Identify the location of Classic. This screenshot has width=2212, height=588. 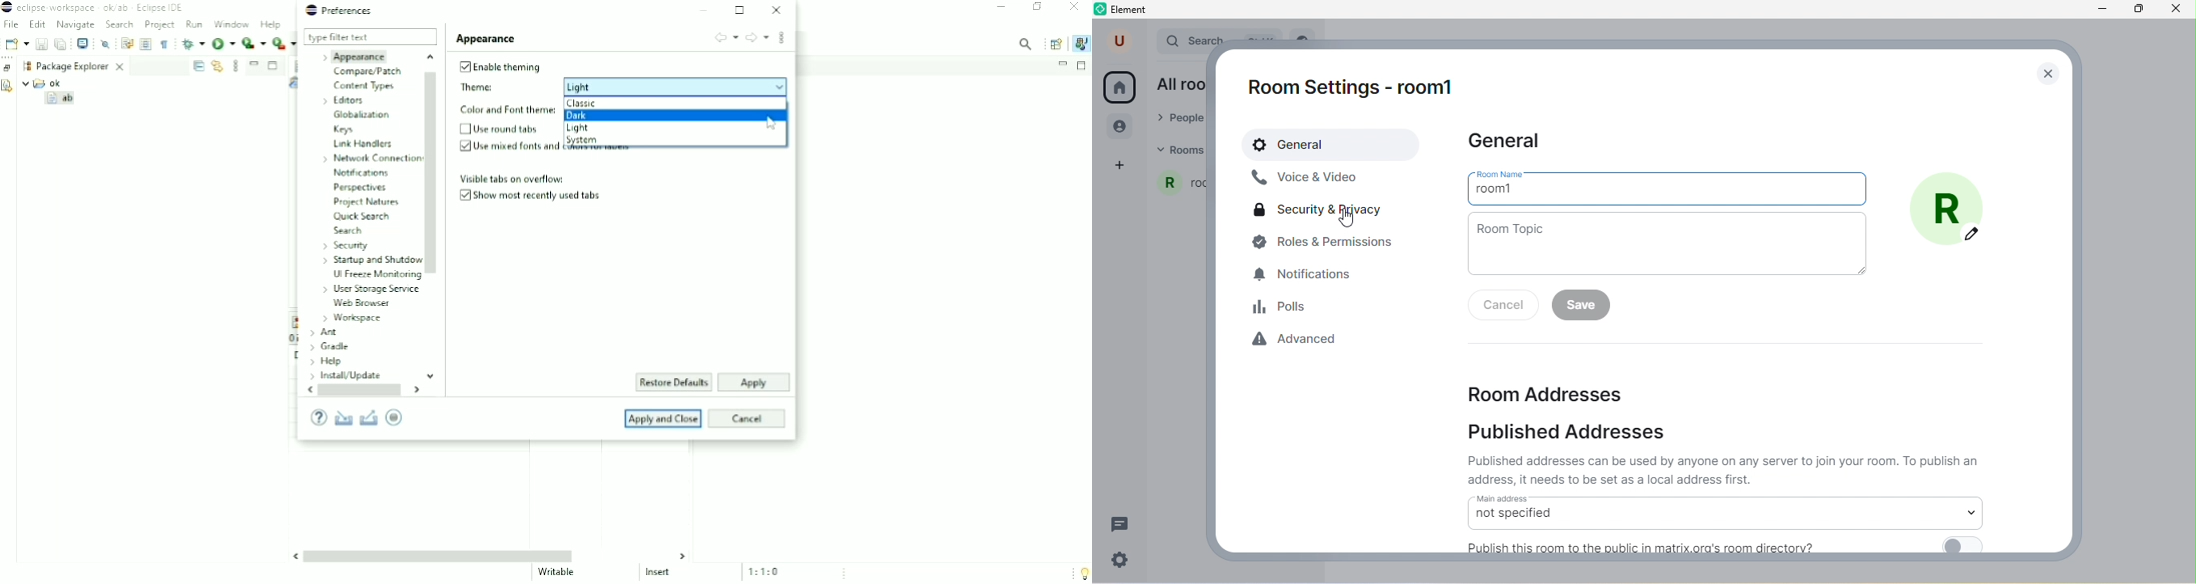
(582, 104).